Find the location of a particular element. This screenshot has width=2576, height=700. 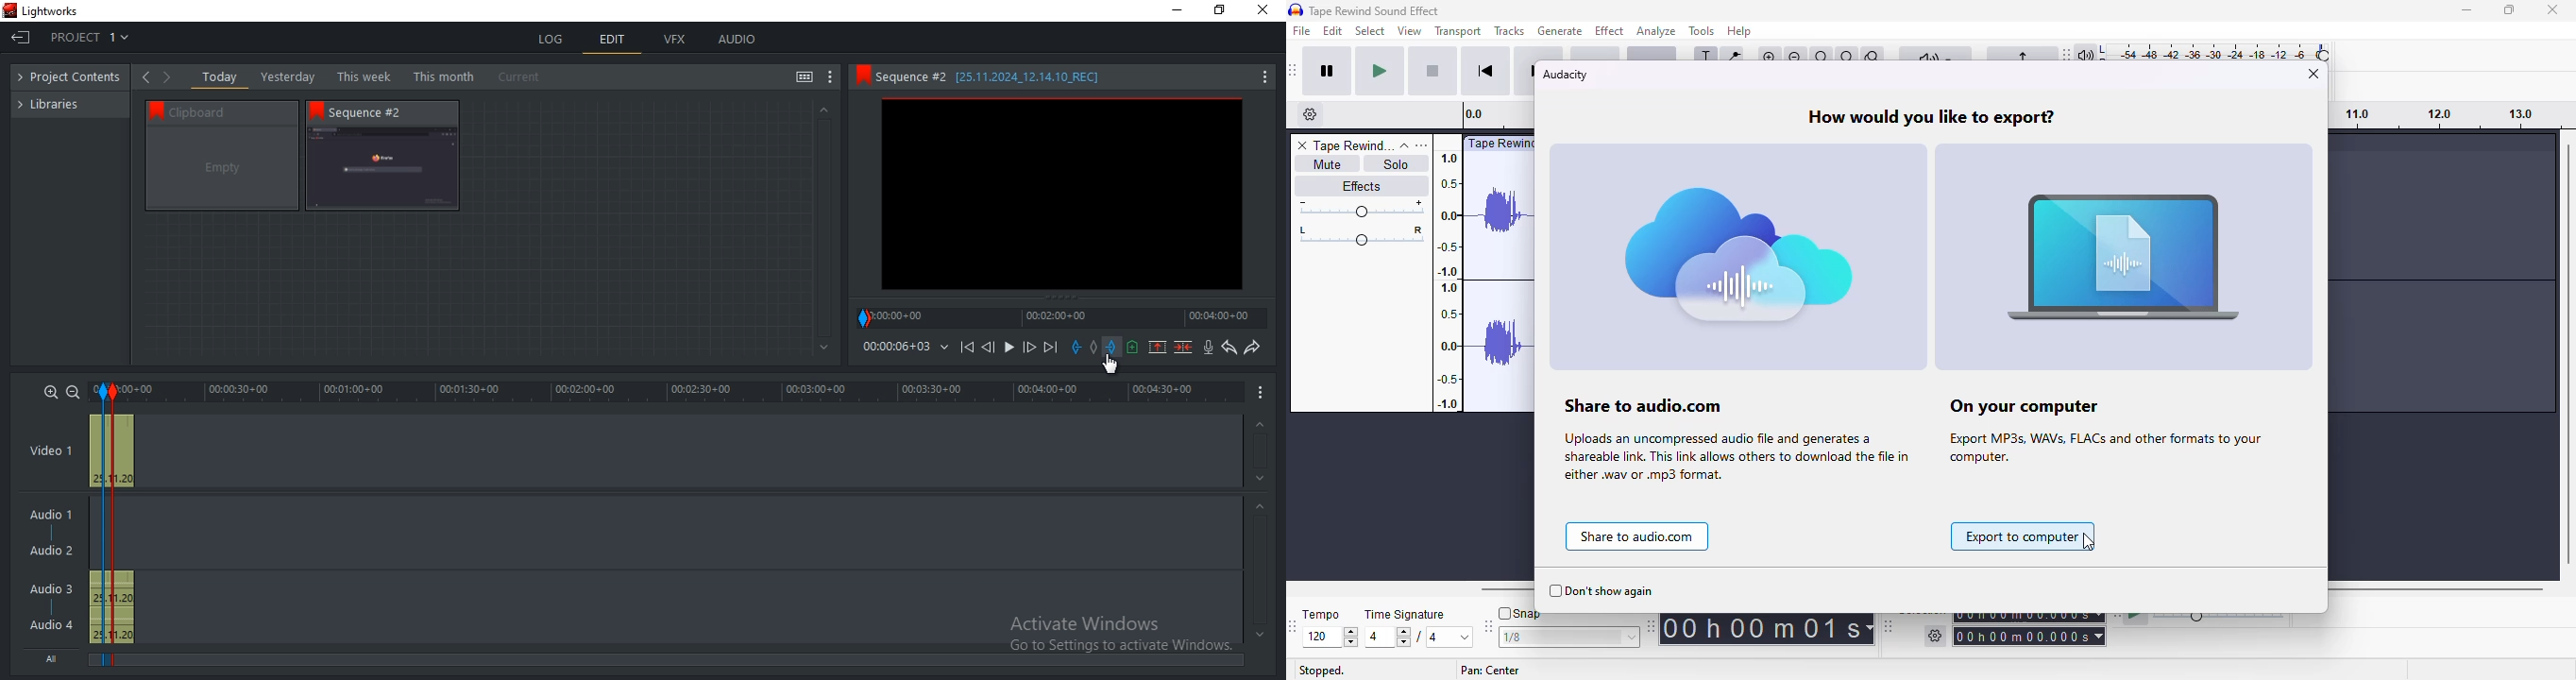

log is located at coordinates (553, 39).